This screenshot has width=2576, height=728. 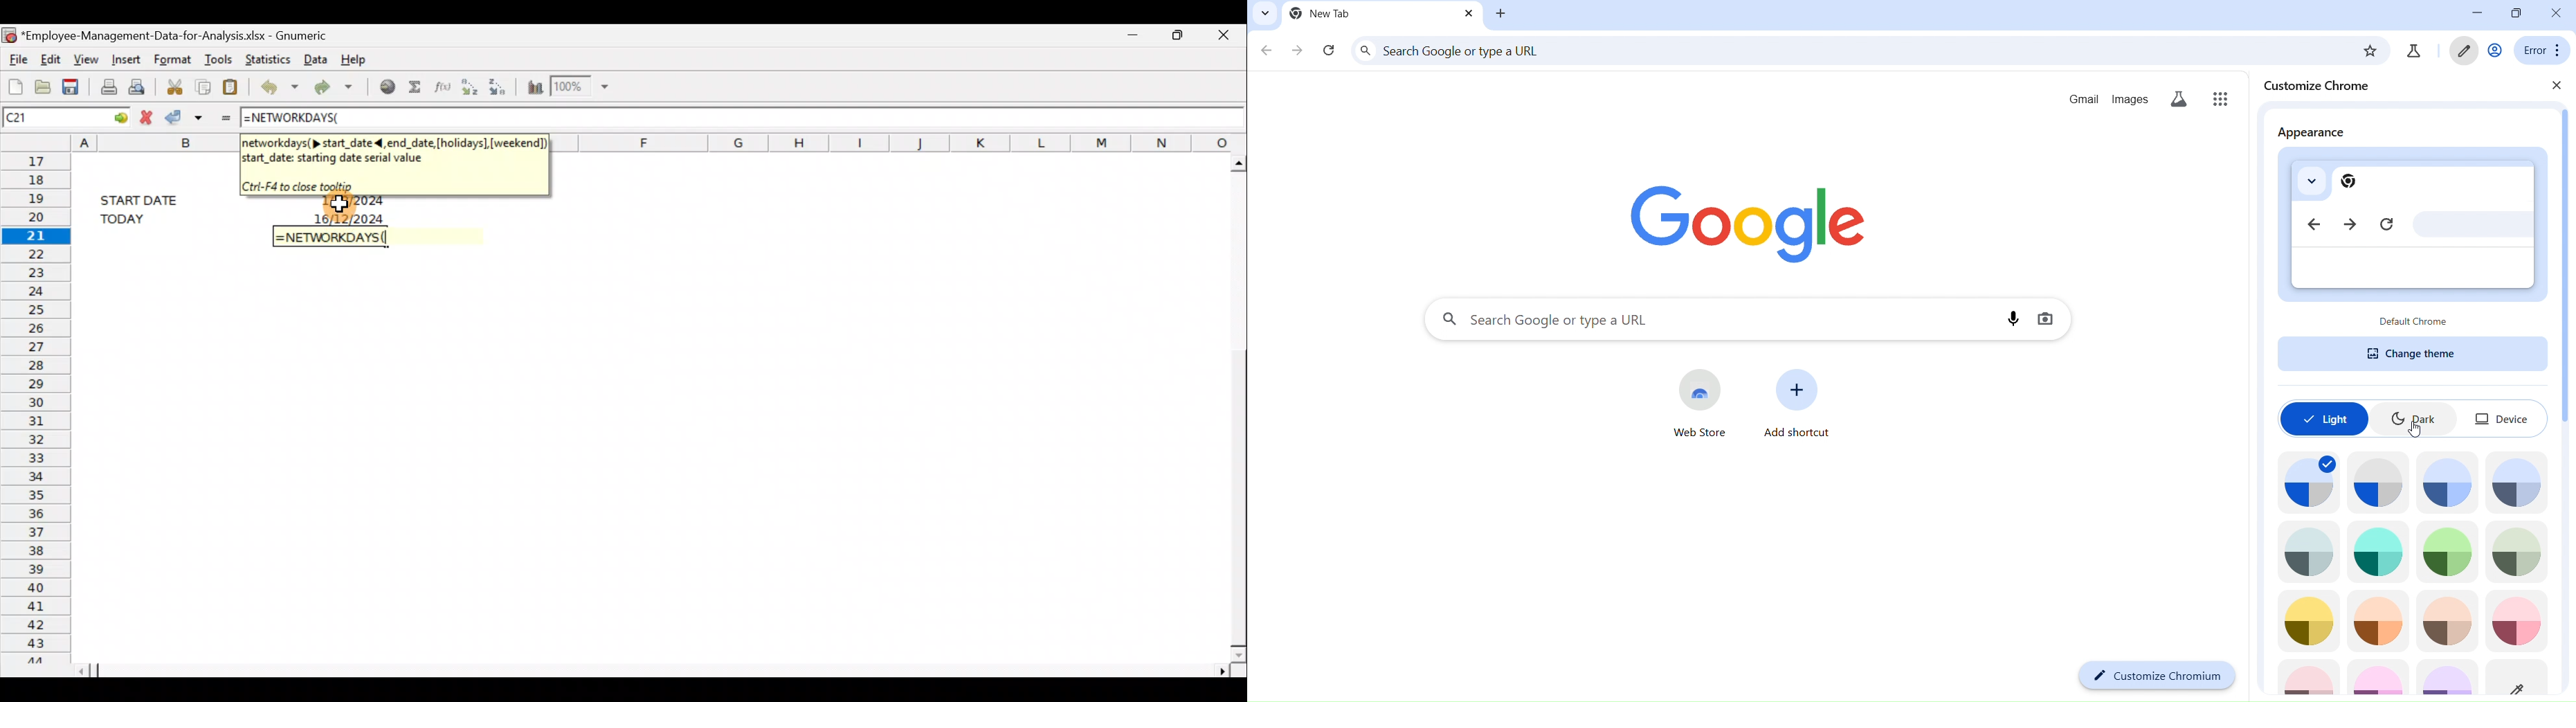 What do you see at coordinates (2179, 97) in the screenshot?
I see `search labs` at bounding box center [2179, 97].